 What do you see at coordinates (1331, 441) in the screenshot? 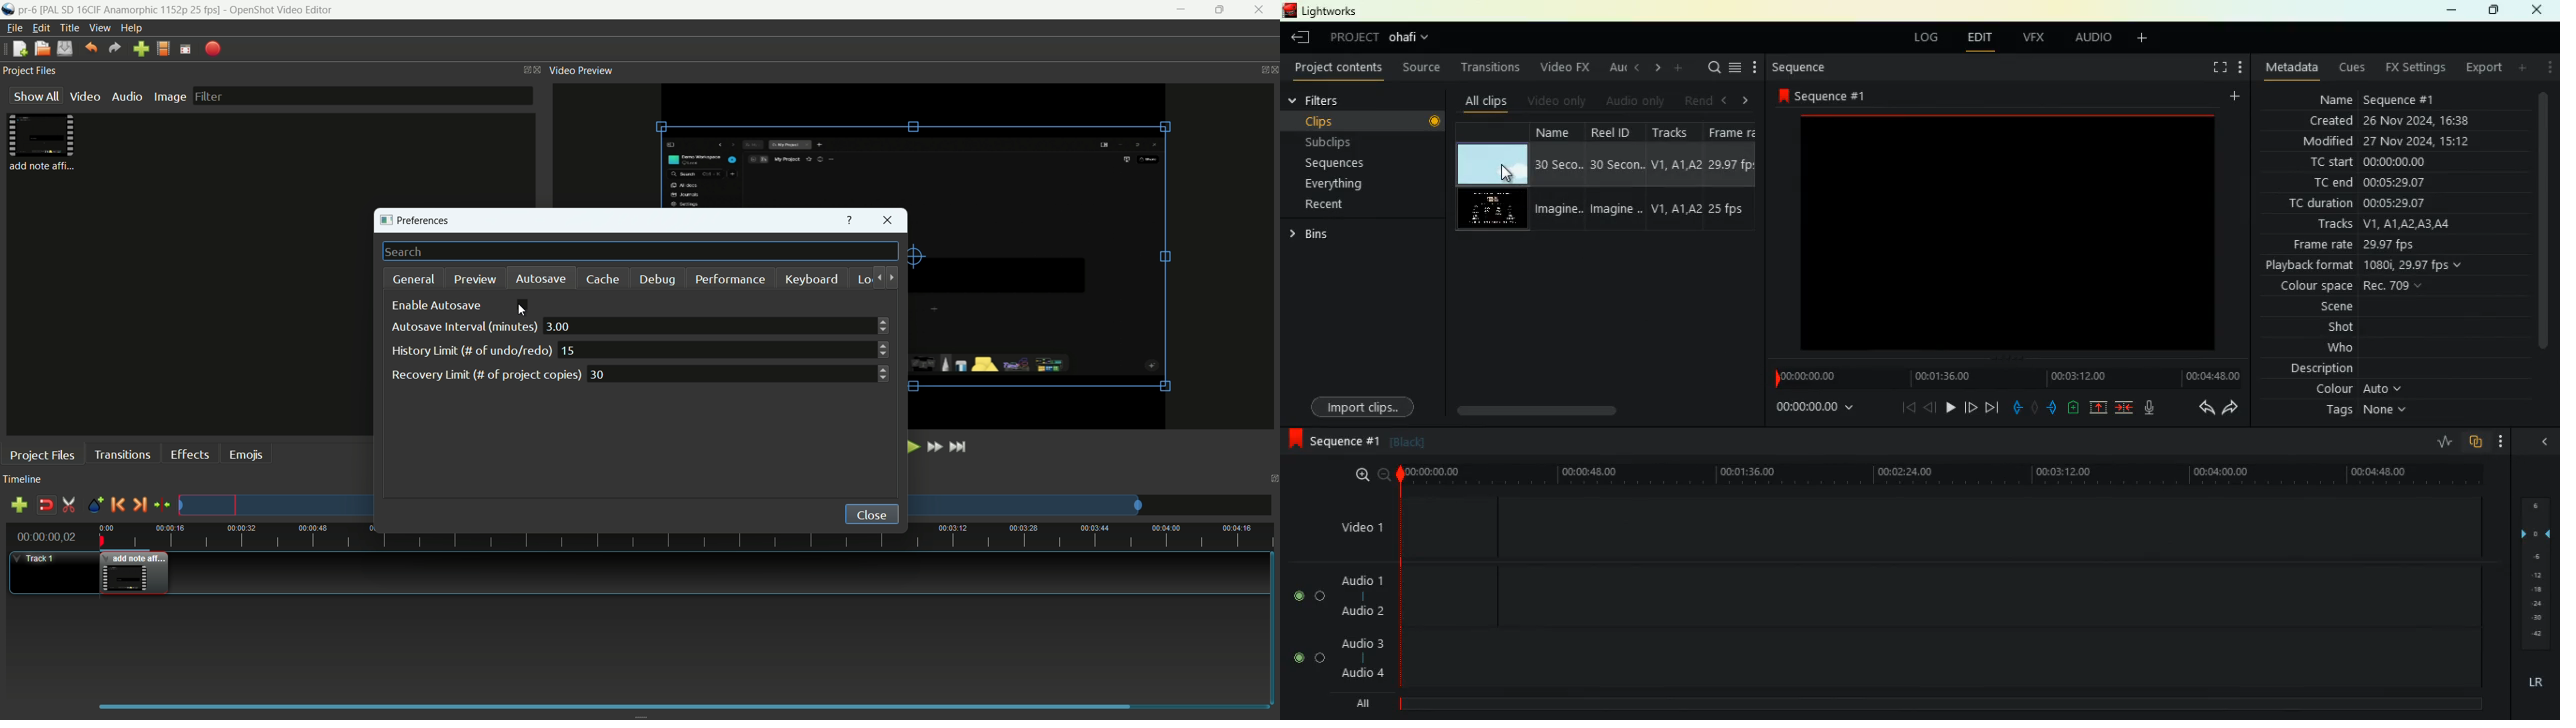
I see `sequence` at bounding box center [1331, 441].